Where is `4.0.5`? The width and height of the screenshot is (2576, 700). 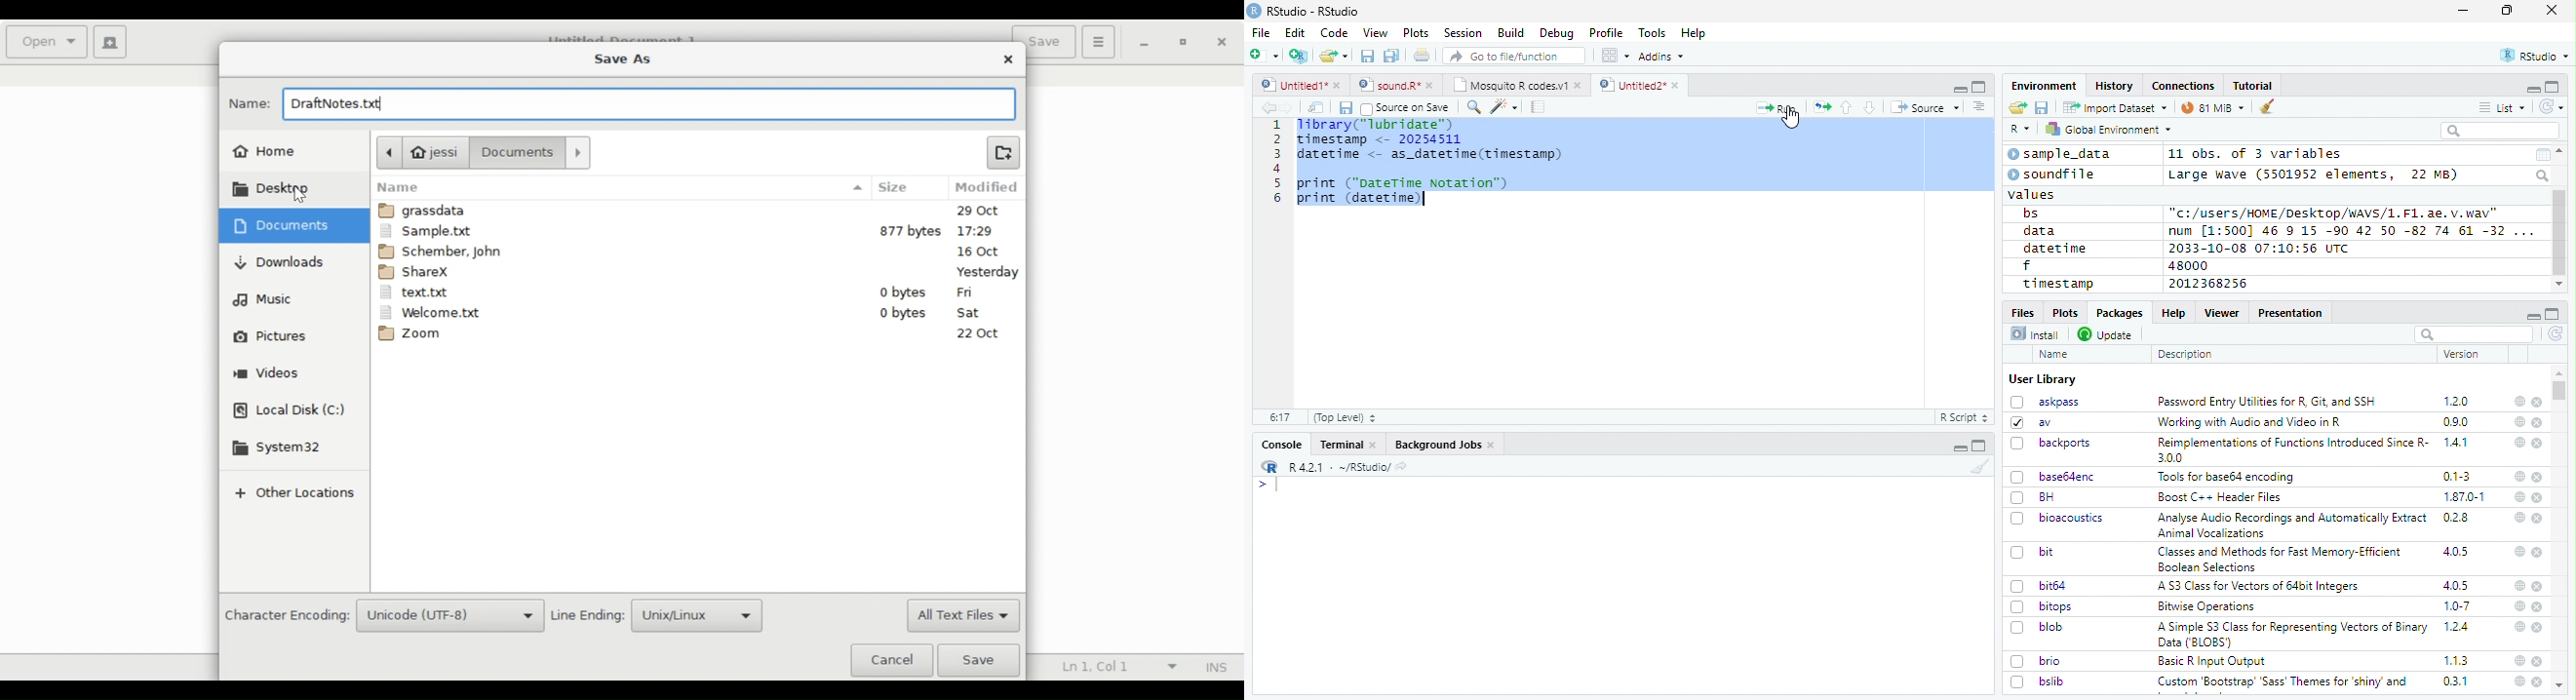
4.0.5 is located at coordinates (2455, 552).